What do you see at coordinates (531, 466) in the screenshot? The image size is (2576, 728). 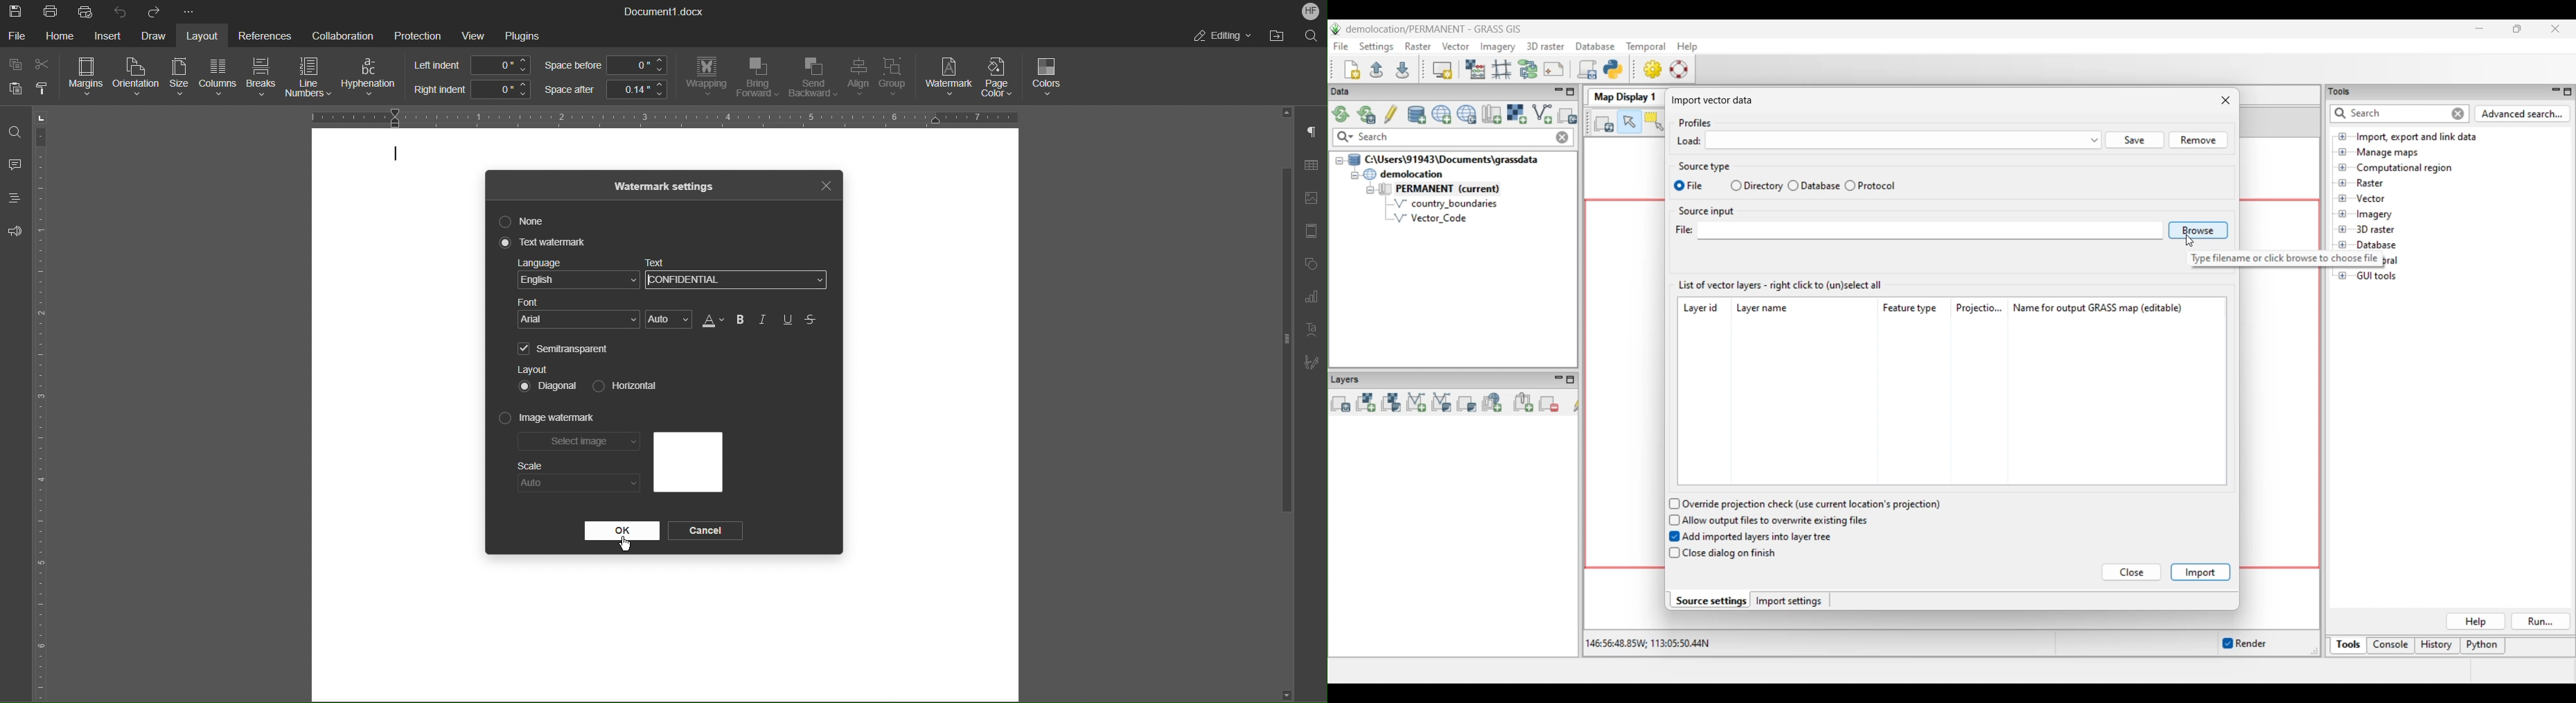 I see `Scale` at bounding box center [531, 466].